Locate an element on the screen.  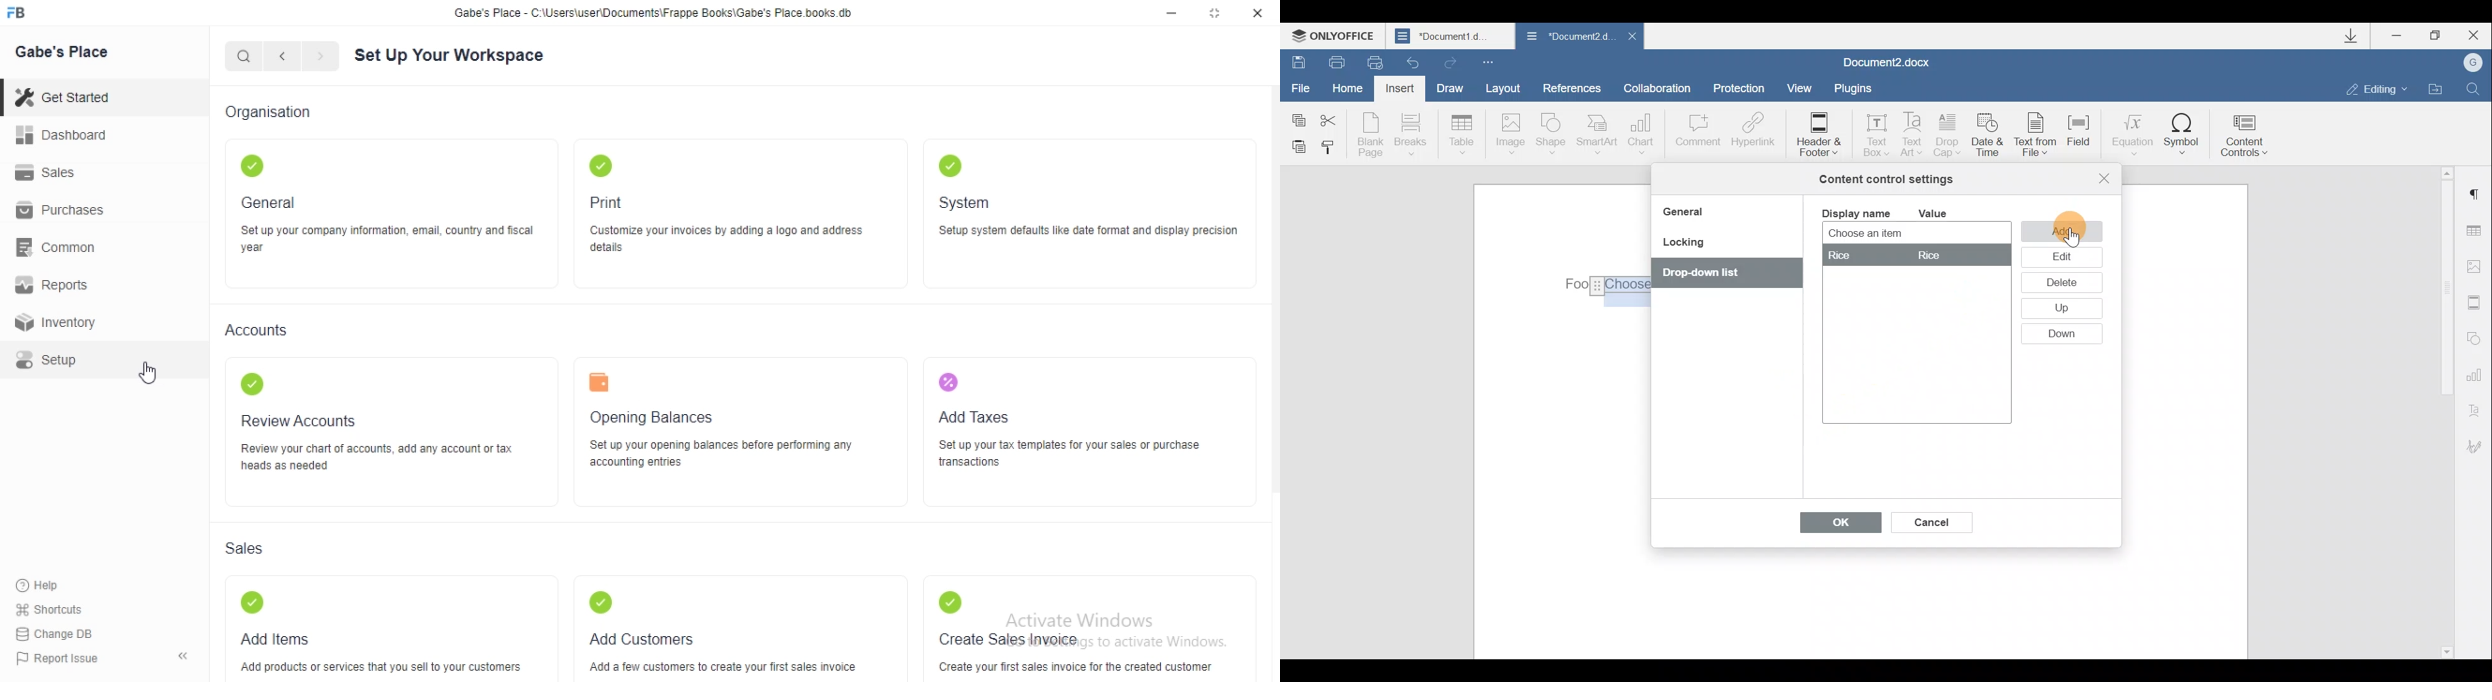
Print. Customize your invoices by adding a logo and address details is located at coordinates (739, 208).